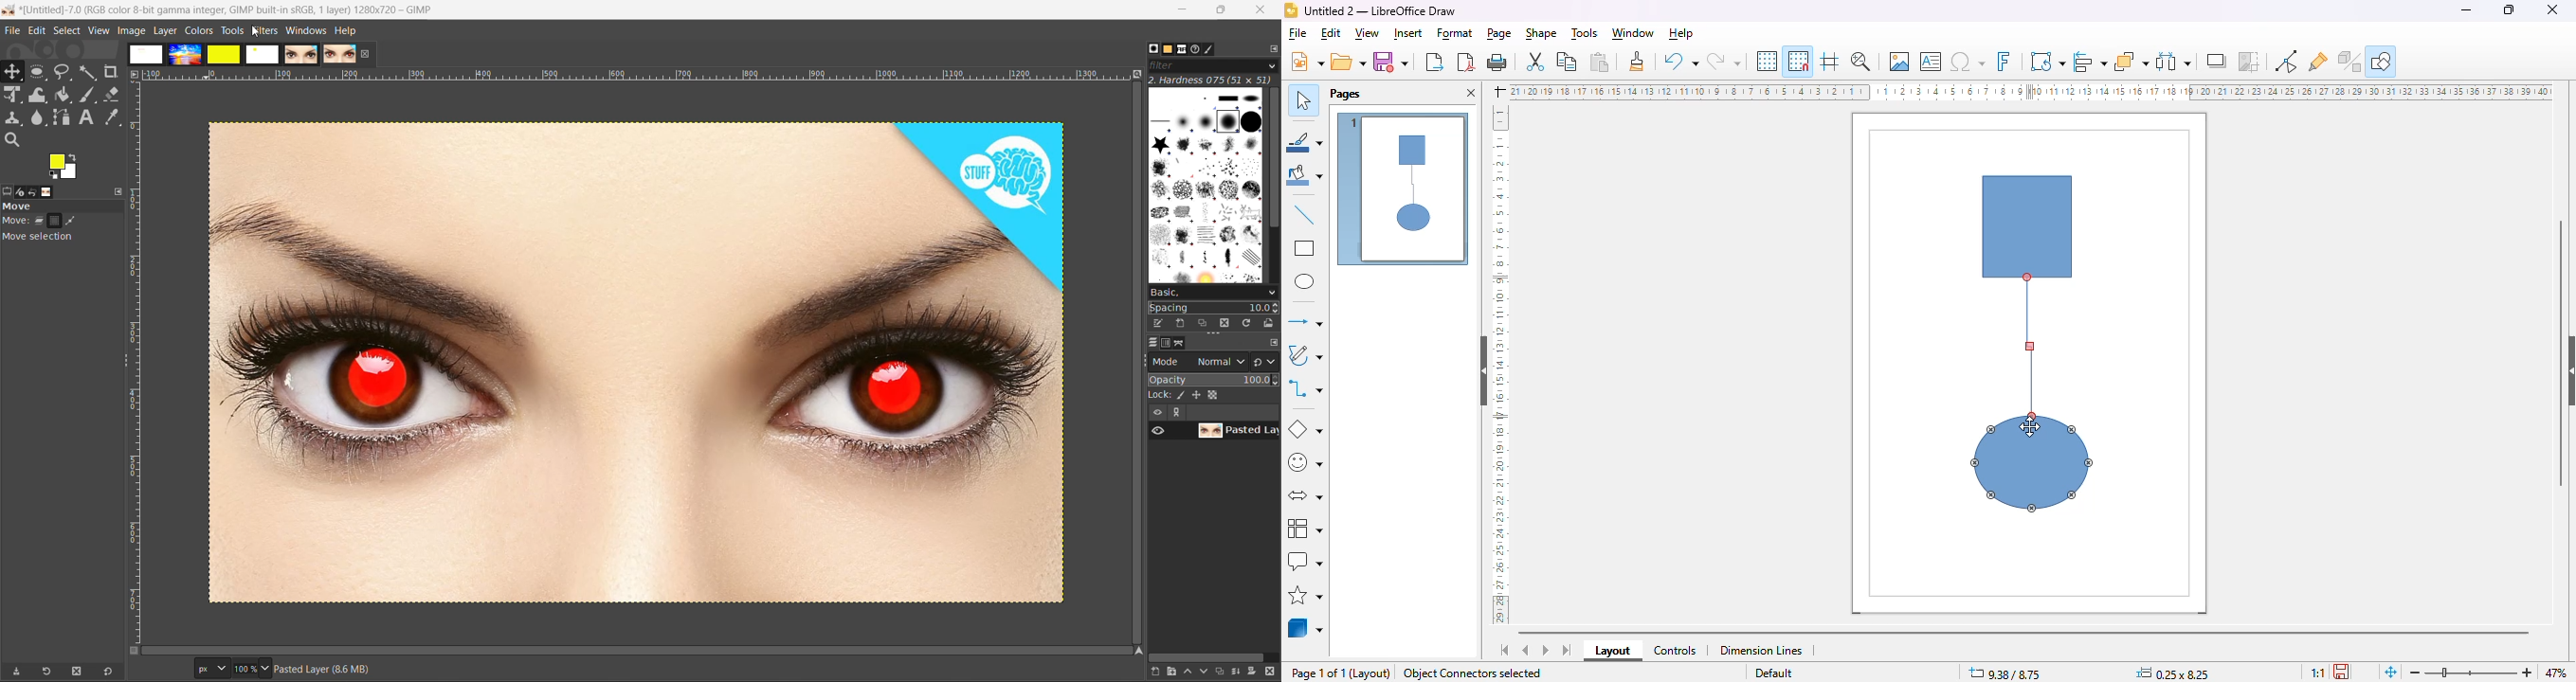  I want to click on show gluepoint functions, so click(2285, 62).